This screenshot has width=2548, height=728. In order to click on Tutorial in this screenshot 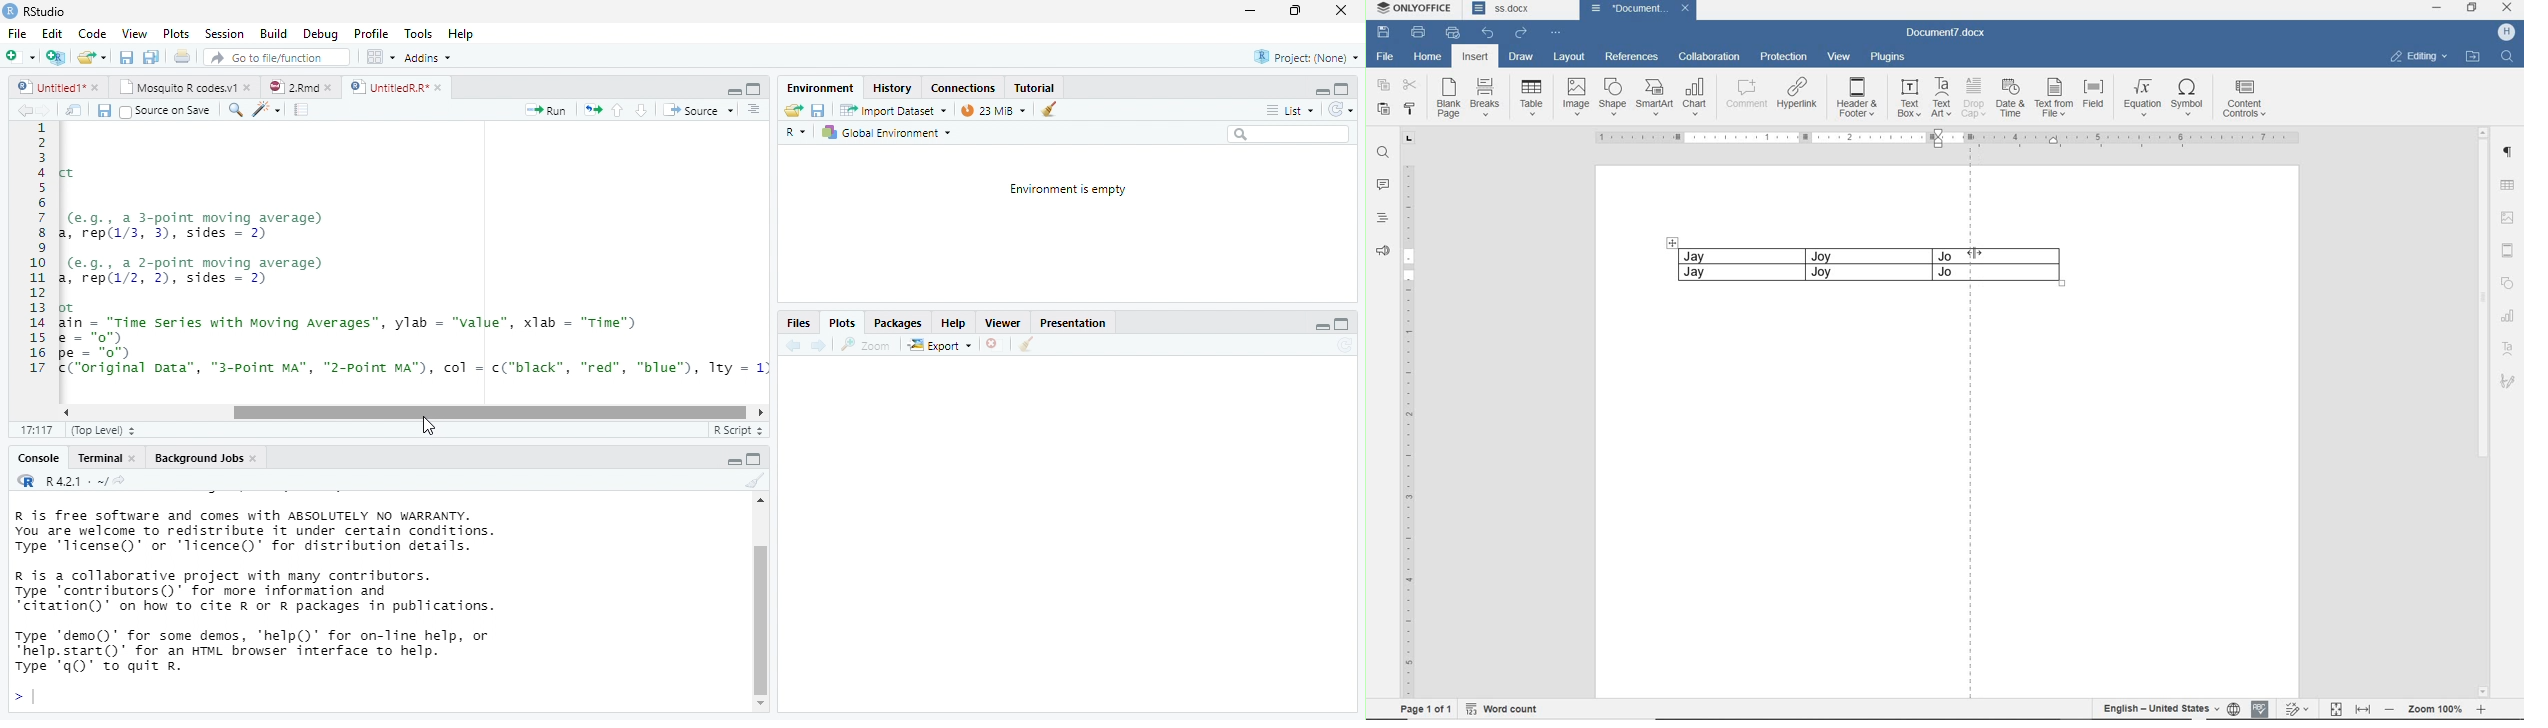, I will do `click(1035, 87)`.